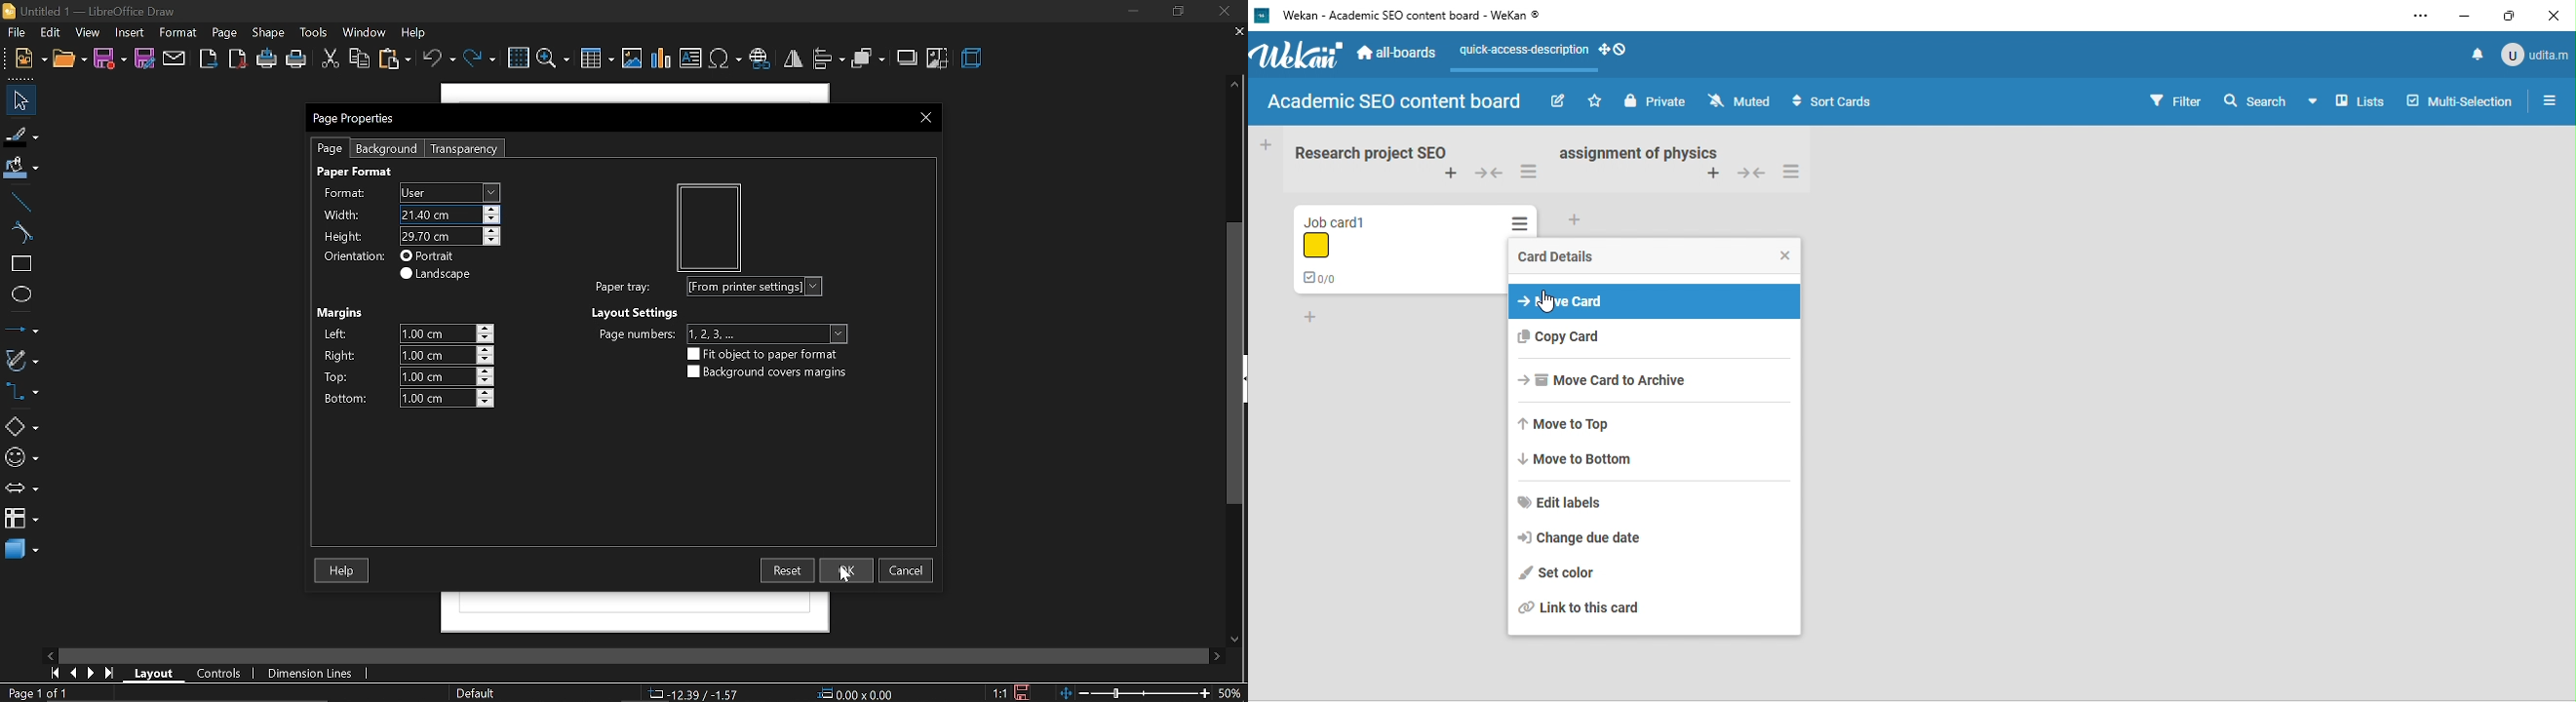  Describe the element at coordinates (337, 311) in the screenshot. I see `Margines` at that location.